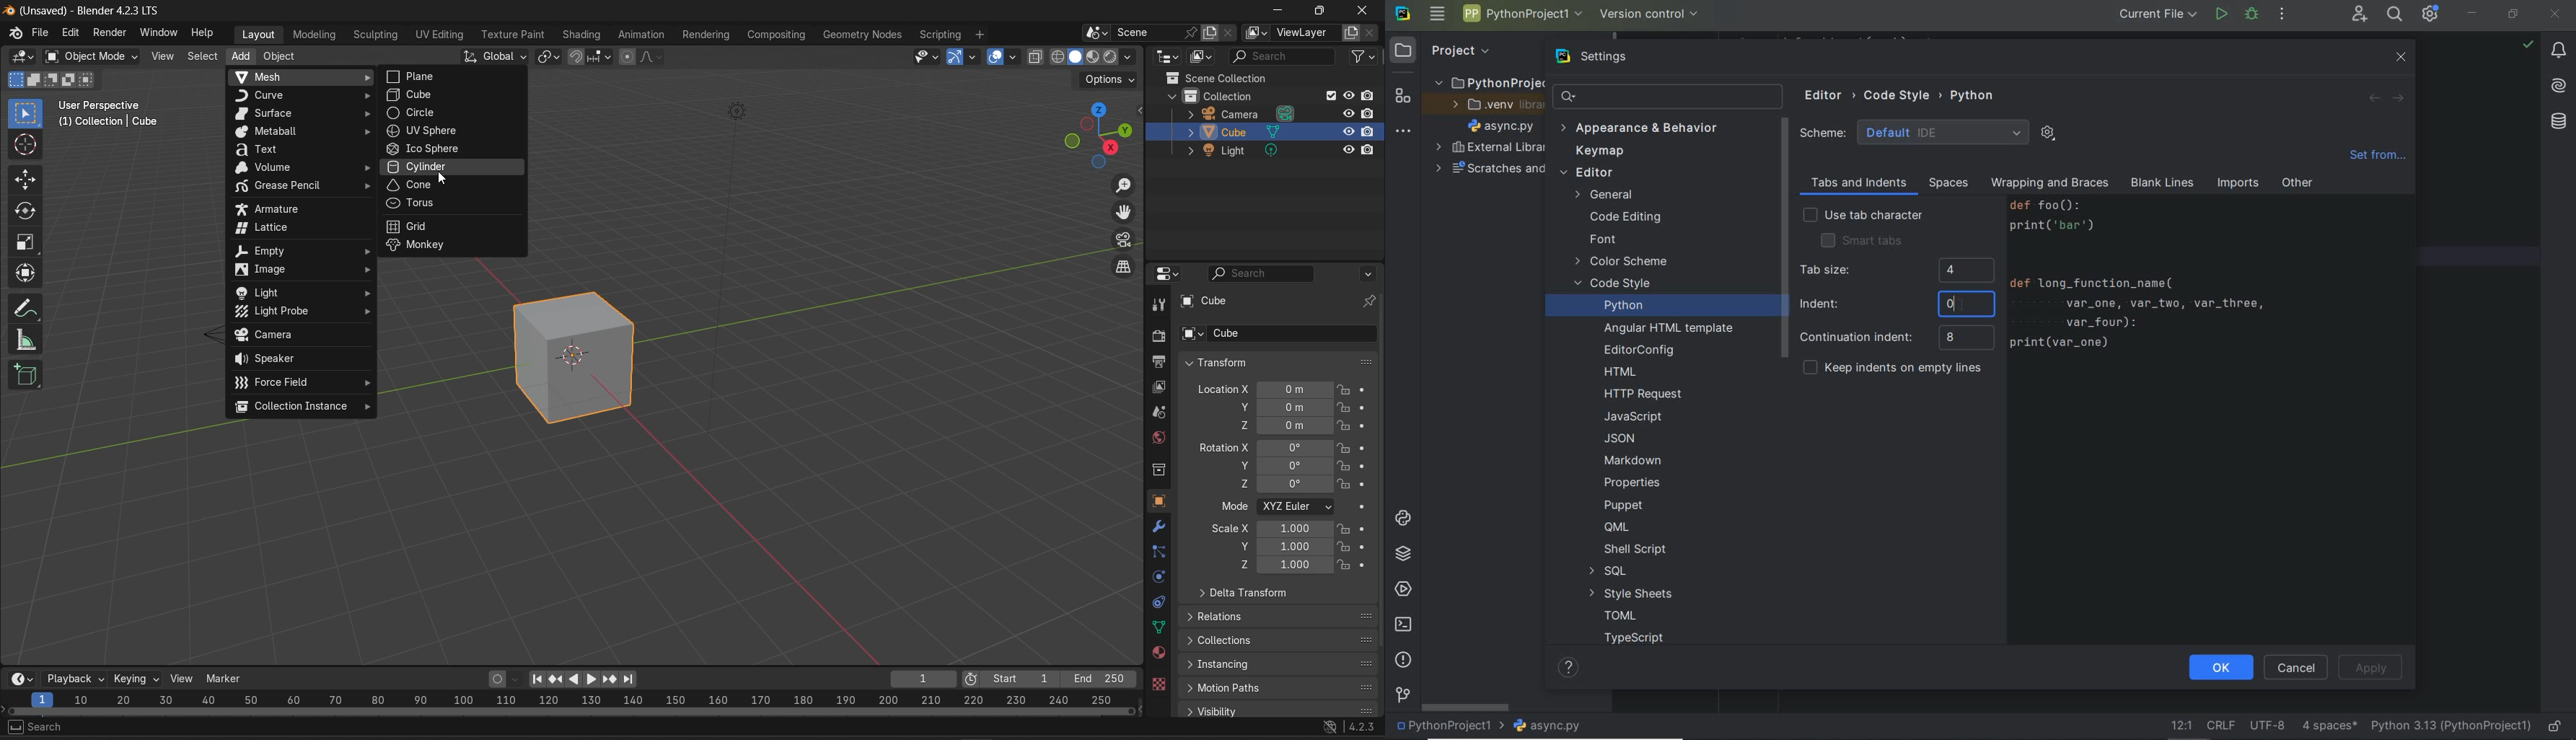 Image resolution: width=2576 pixels, height=756 pixels. What do you see at coordinates (2252, 14) in the screenshot?
I see `debug` at bounding box center [2252, 14].